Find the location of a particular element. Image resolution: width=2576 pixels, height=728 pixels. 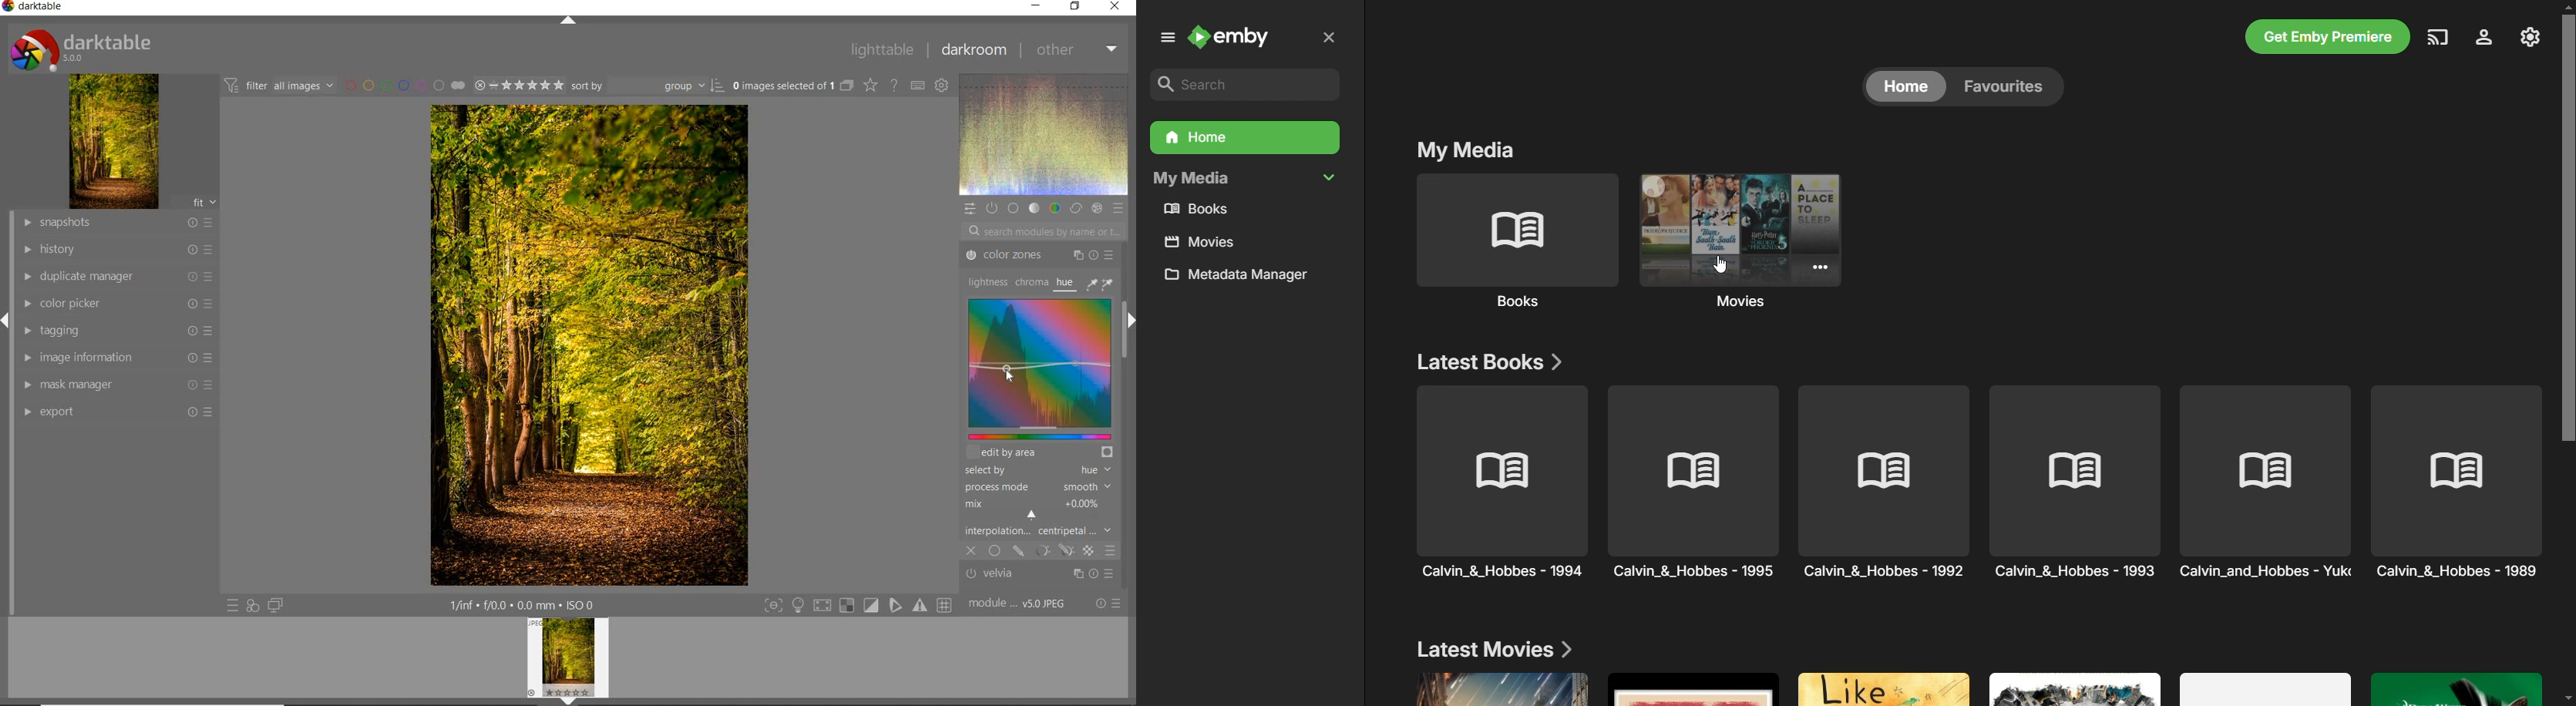

SNAPSHOT is located at coordinates (117, 222).